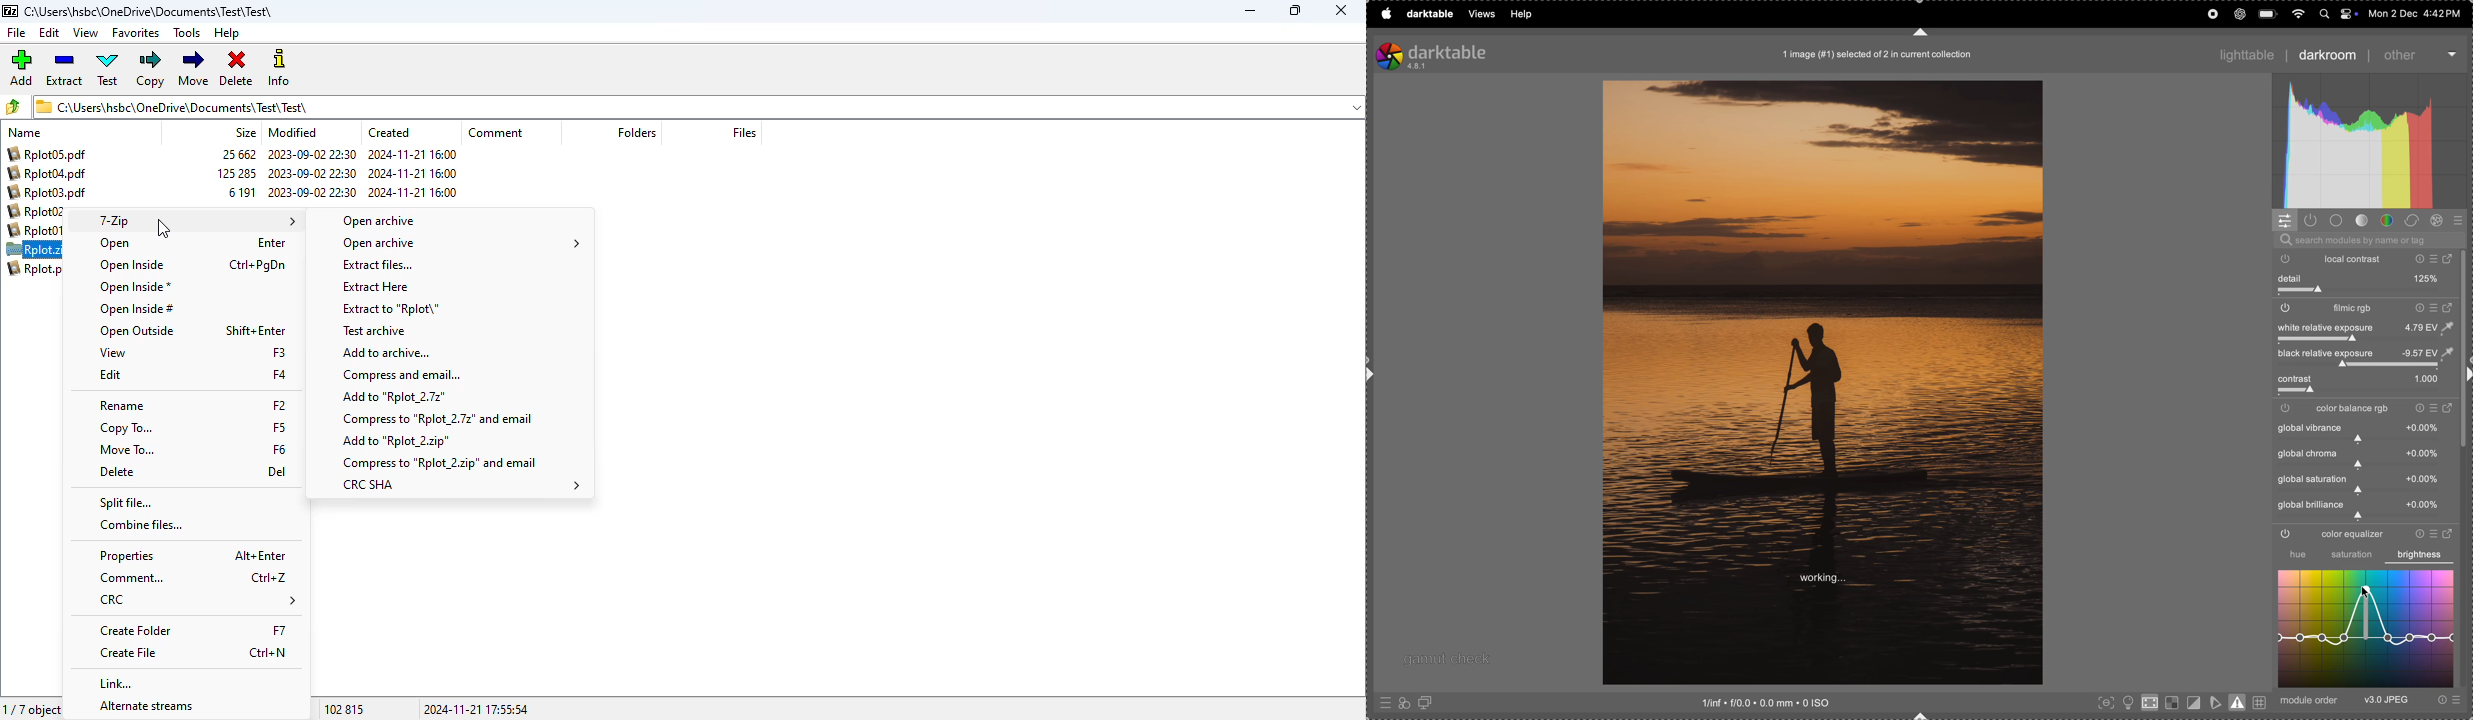  What do you see at coordinates (2456, 221) in the screenshot?
I see `all modules` at bounding box center [2456, 221].